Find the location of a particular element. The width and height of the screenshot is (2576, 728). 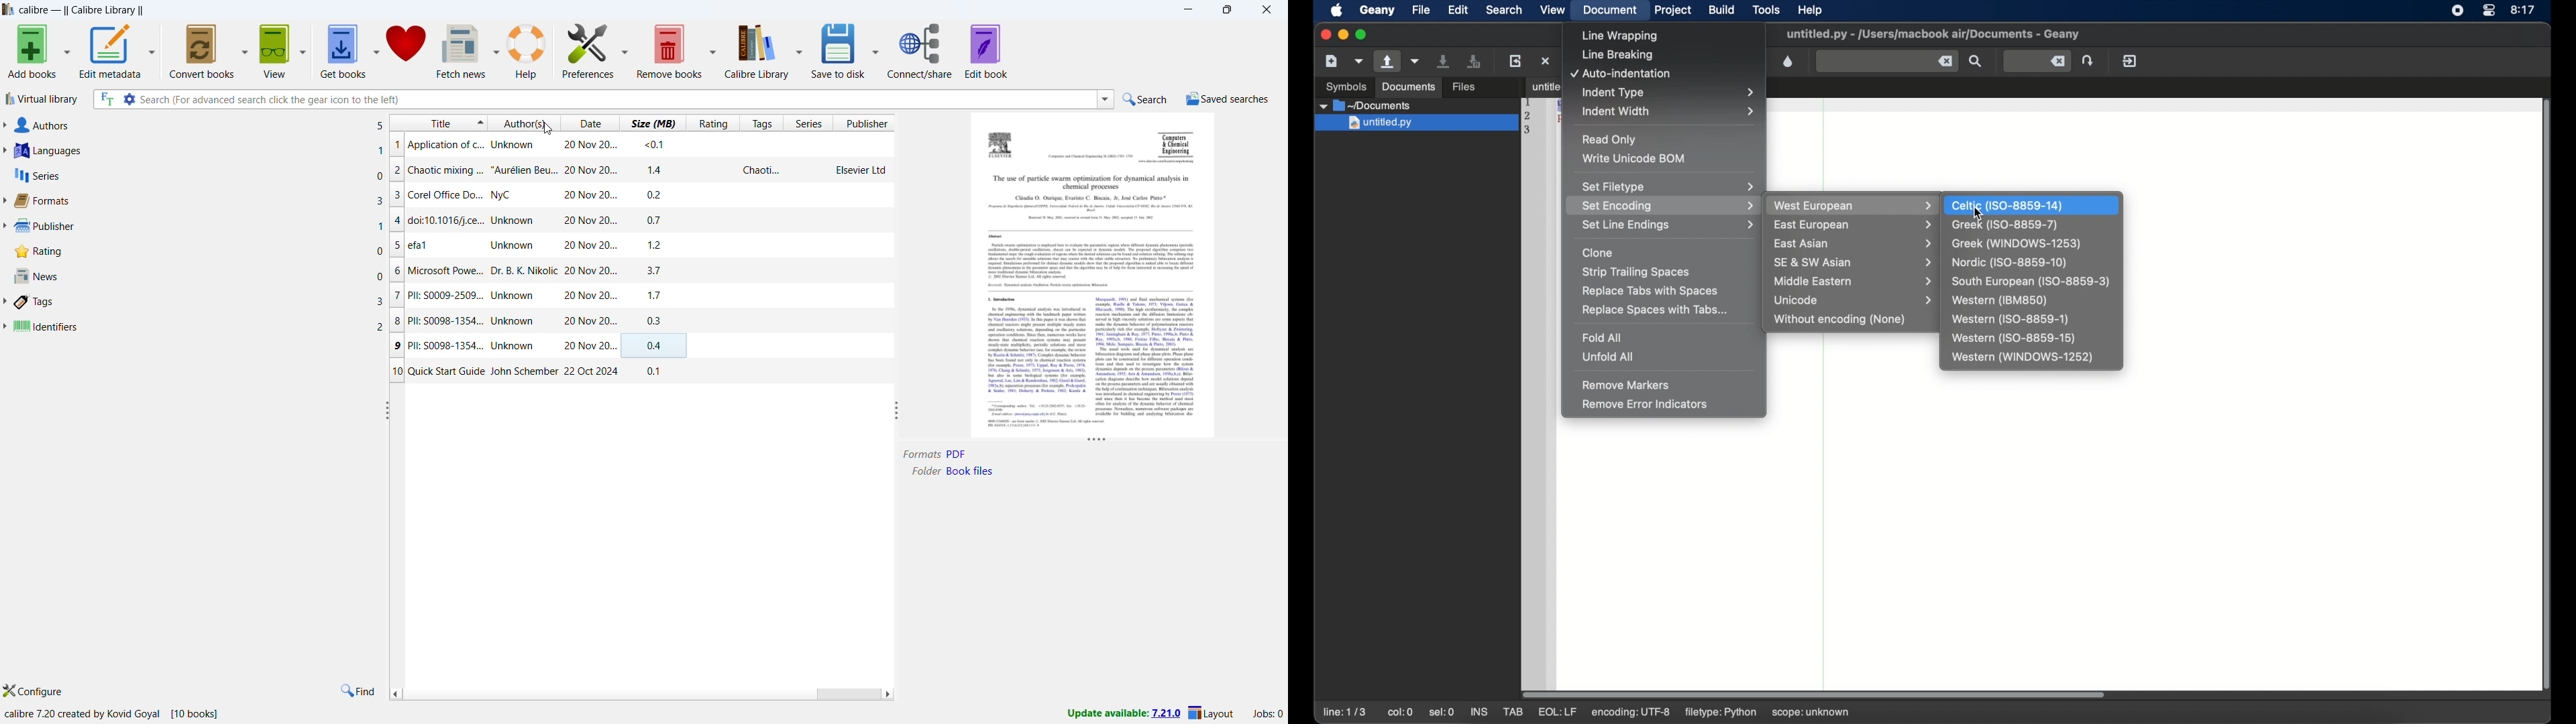

 is located at coordinates (1169, 162).